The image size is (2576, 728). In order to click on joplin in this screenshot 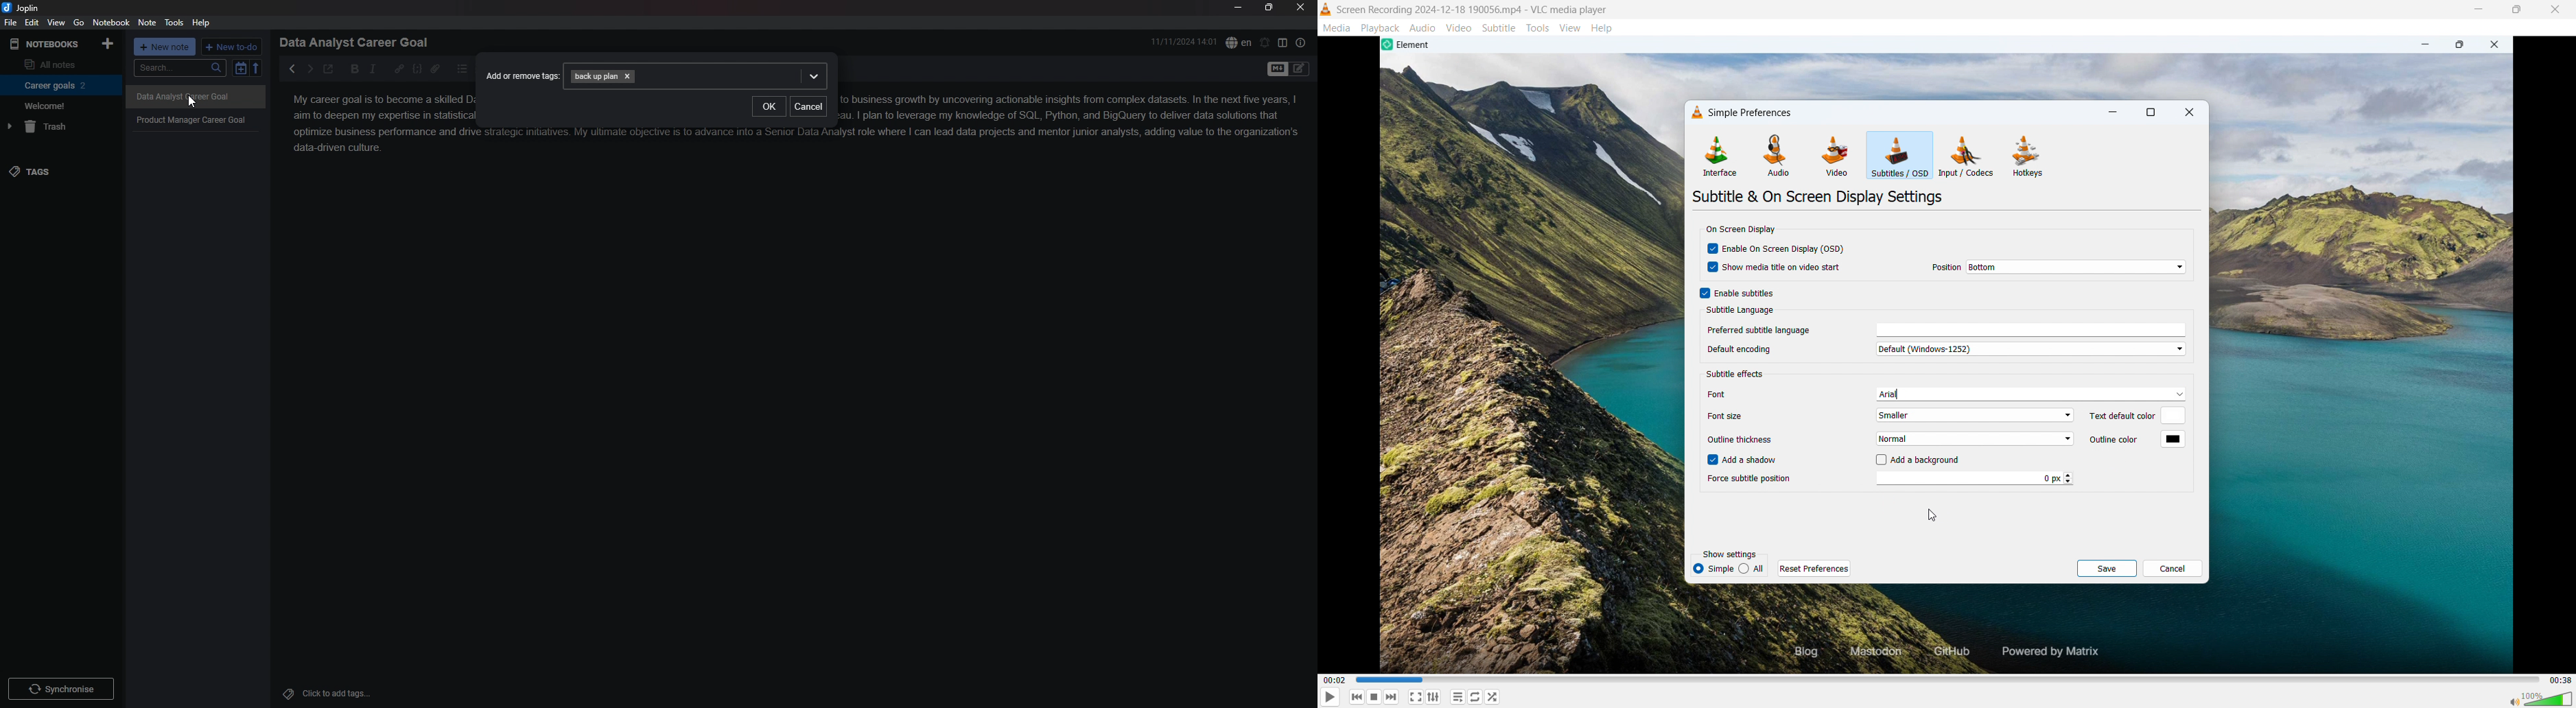, I will do `click(22, 8)`.